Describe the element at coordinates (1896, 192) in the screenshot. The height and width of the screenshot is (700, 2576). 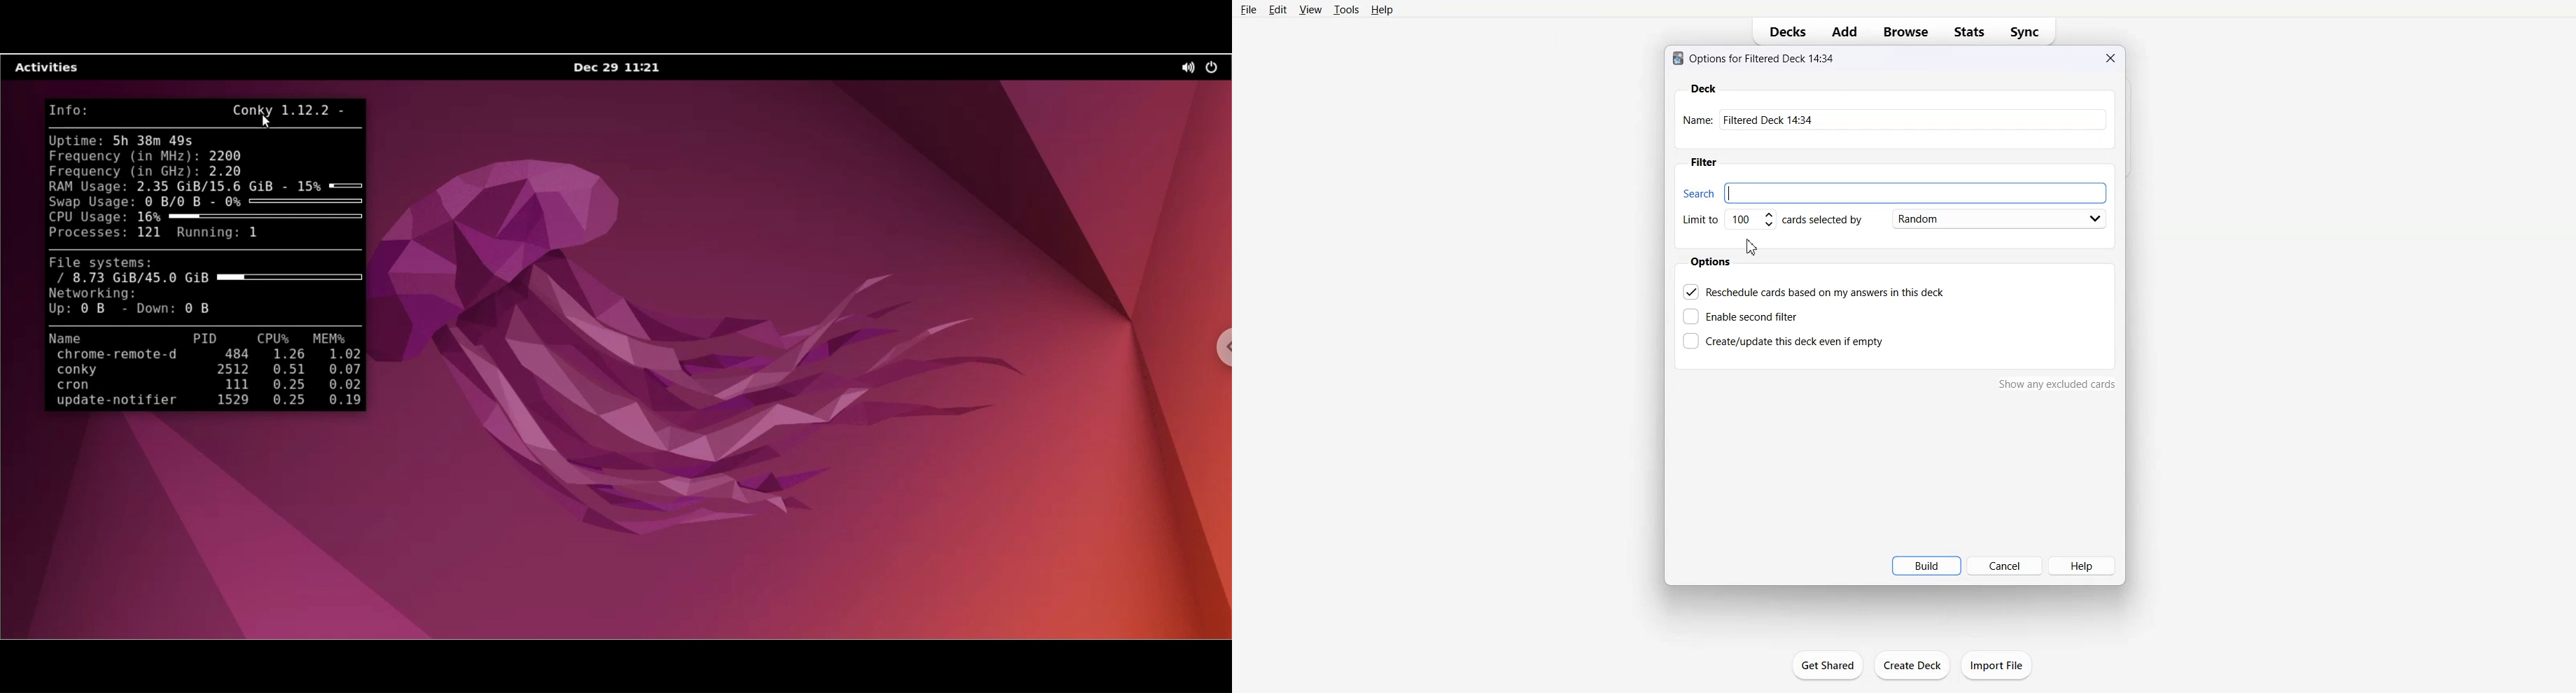
I see `Search` at that location.